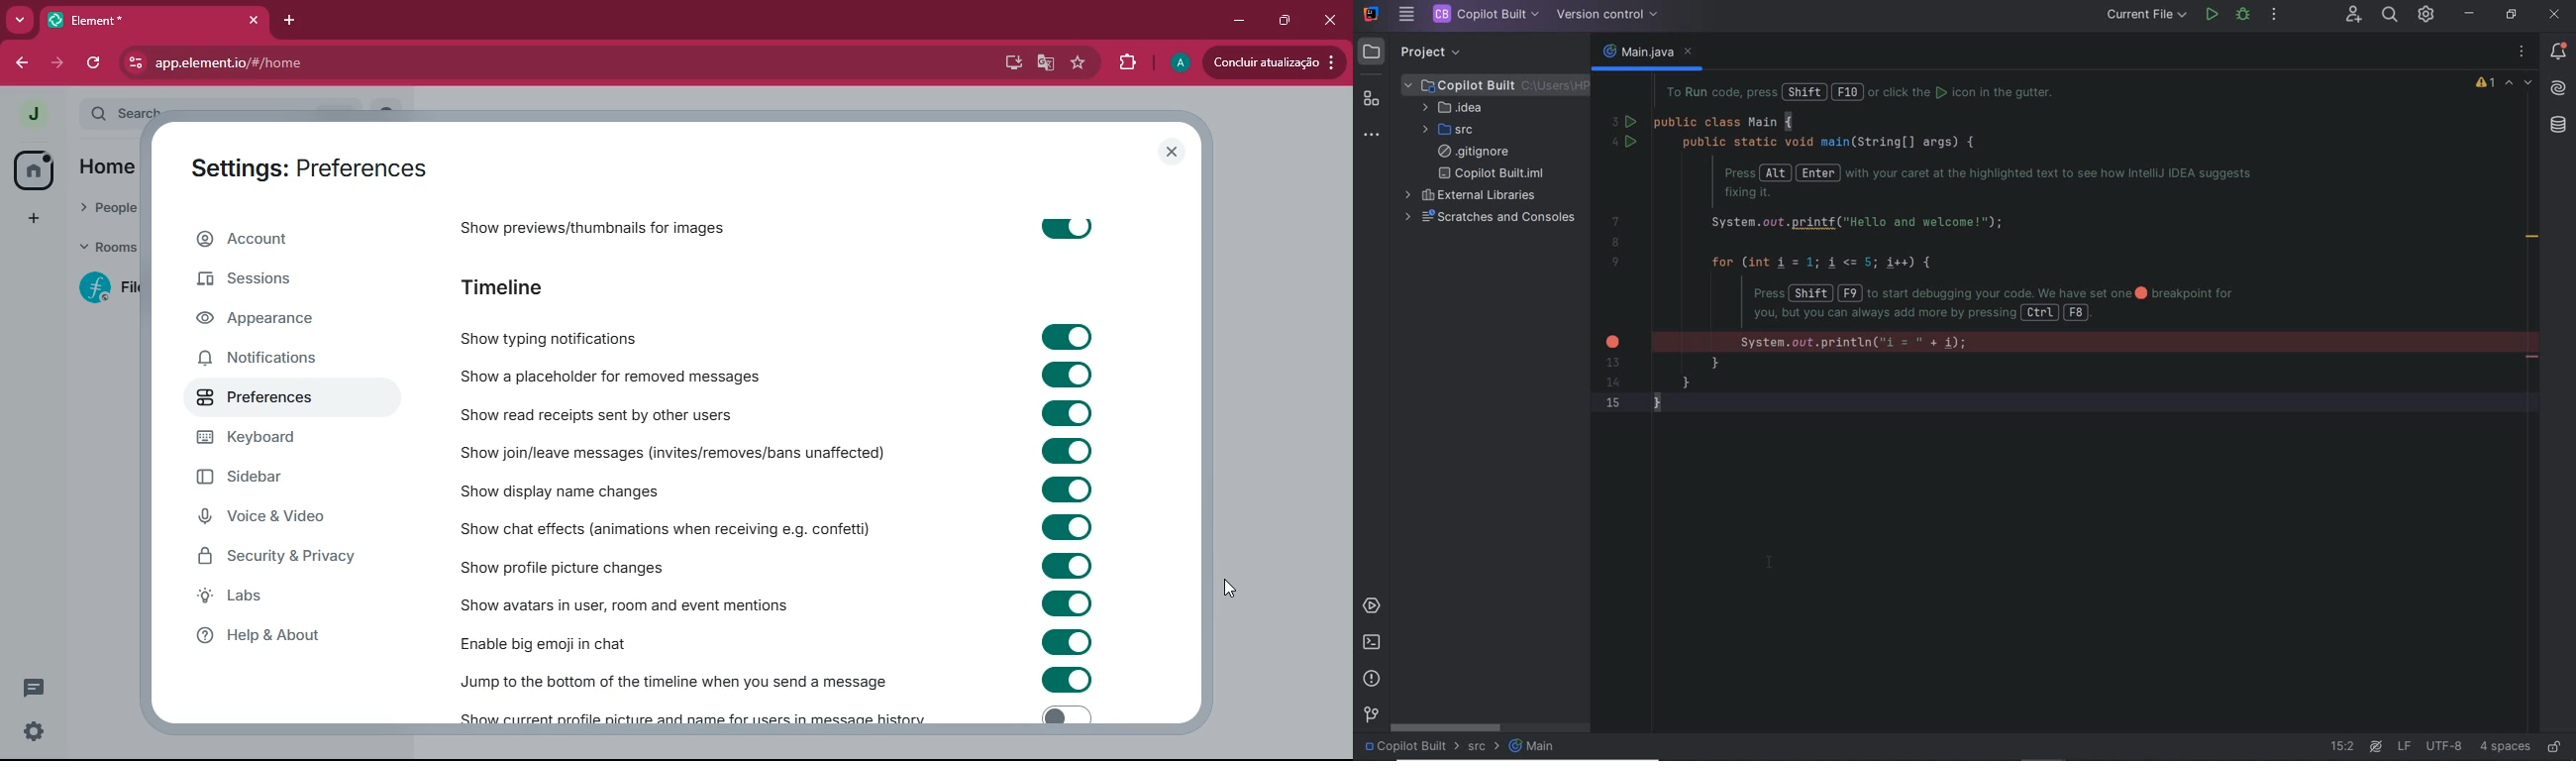  I want to click on show avatars in user, room and event mentions, so click(632, 602).